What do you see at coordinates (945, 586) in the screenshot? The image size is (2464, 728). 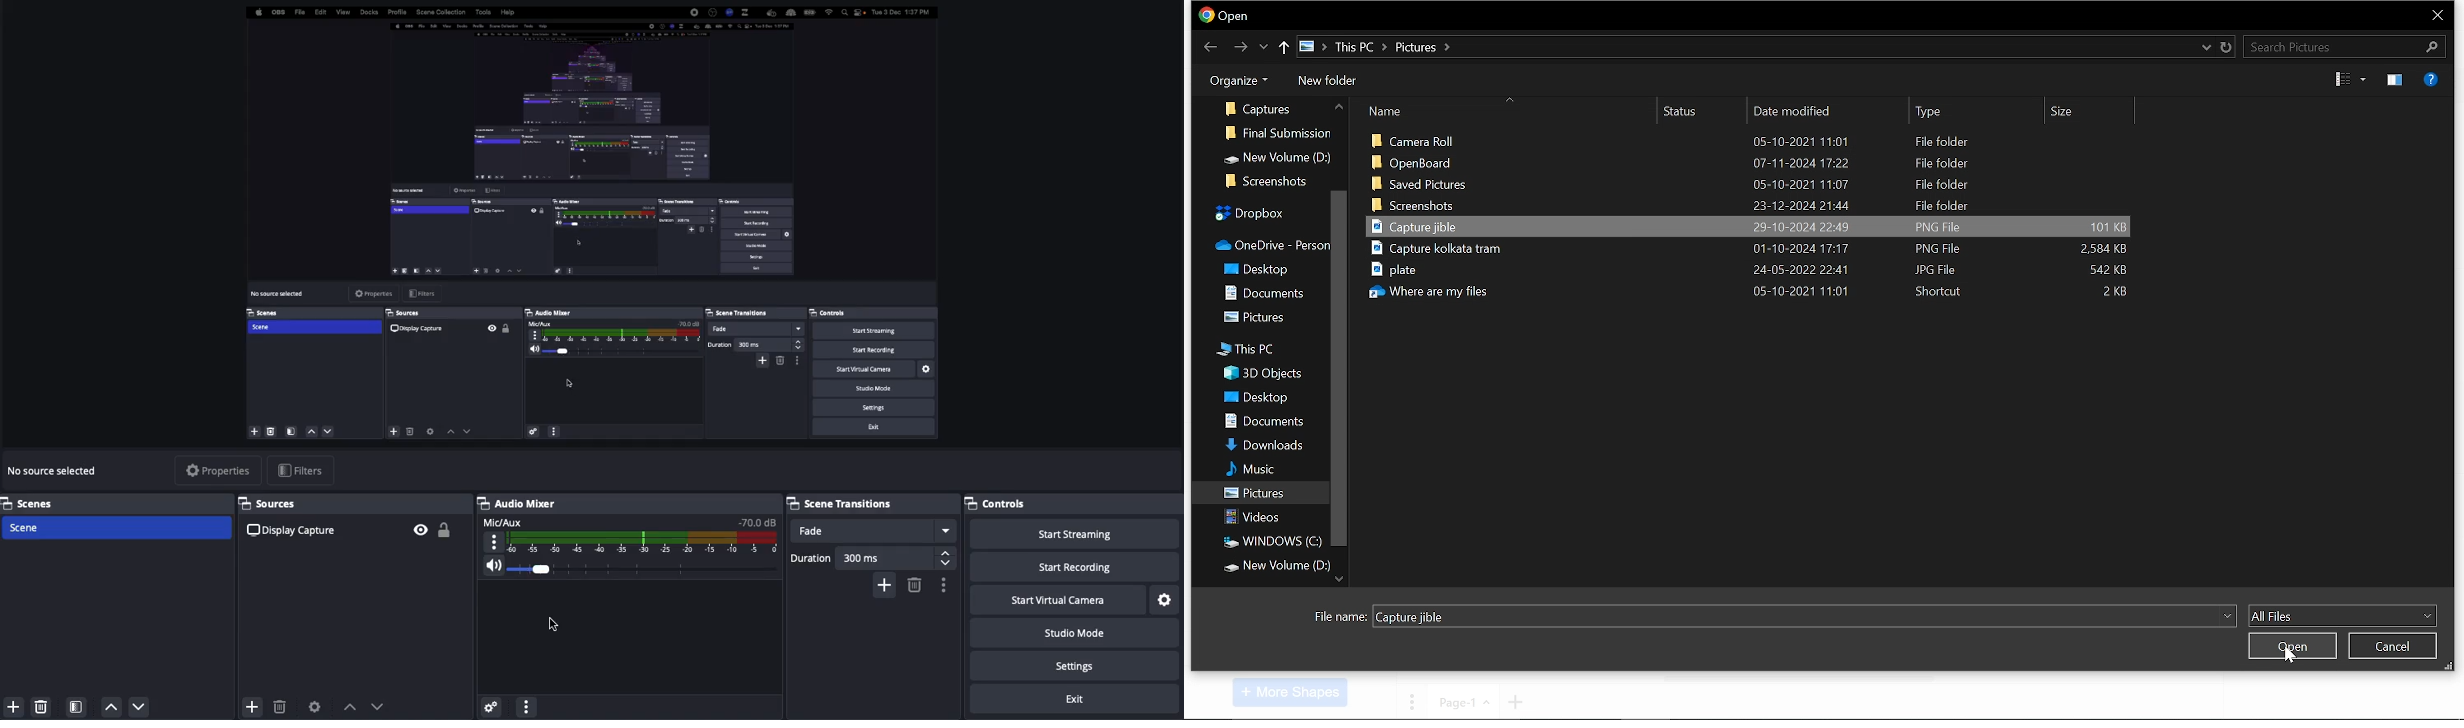 I see `Settings / options` at bounding box center [945, 586].